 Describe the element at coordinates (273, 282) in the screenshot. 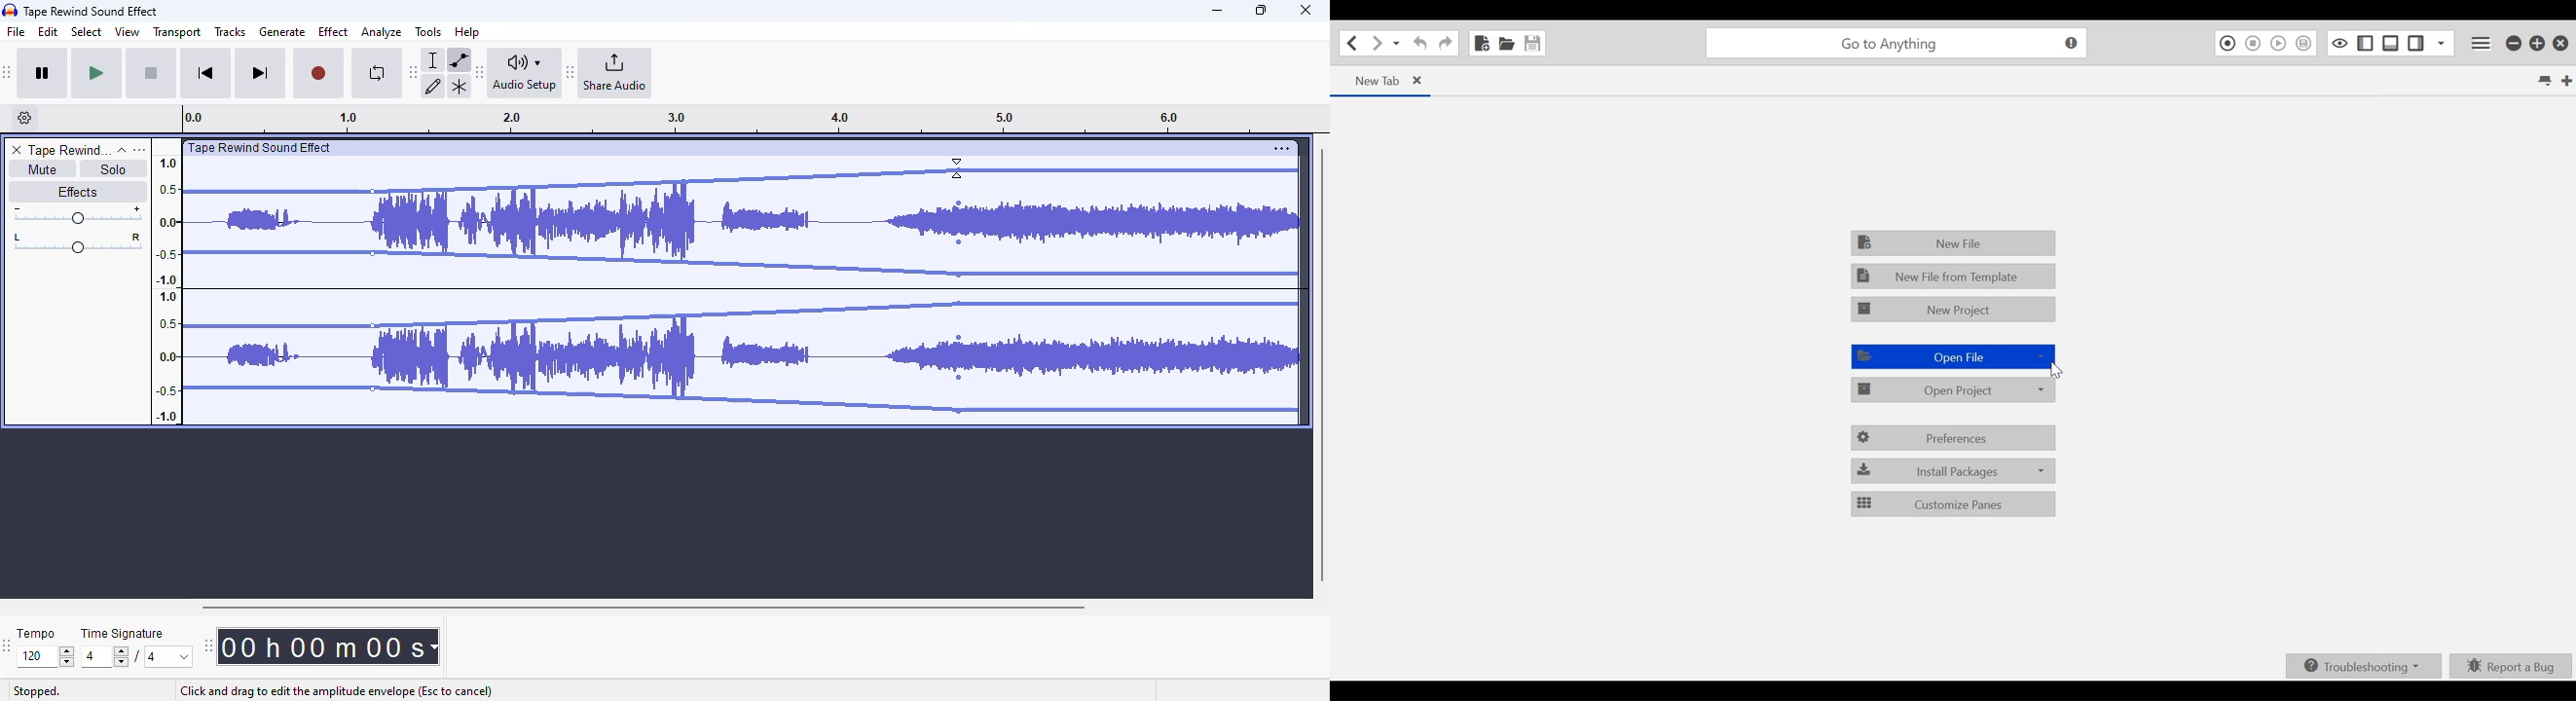

I see `Volume of the track reduced` at that location.